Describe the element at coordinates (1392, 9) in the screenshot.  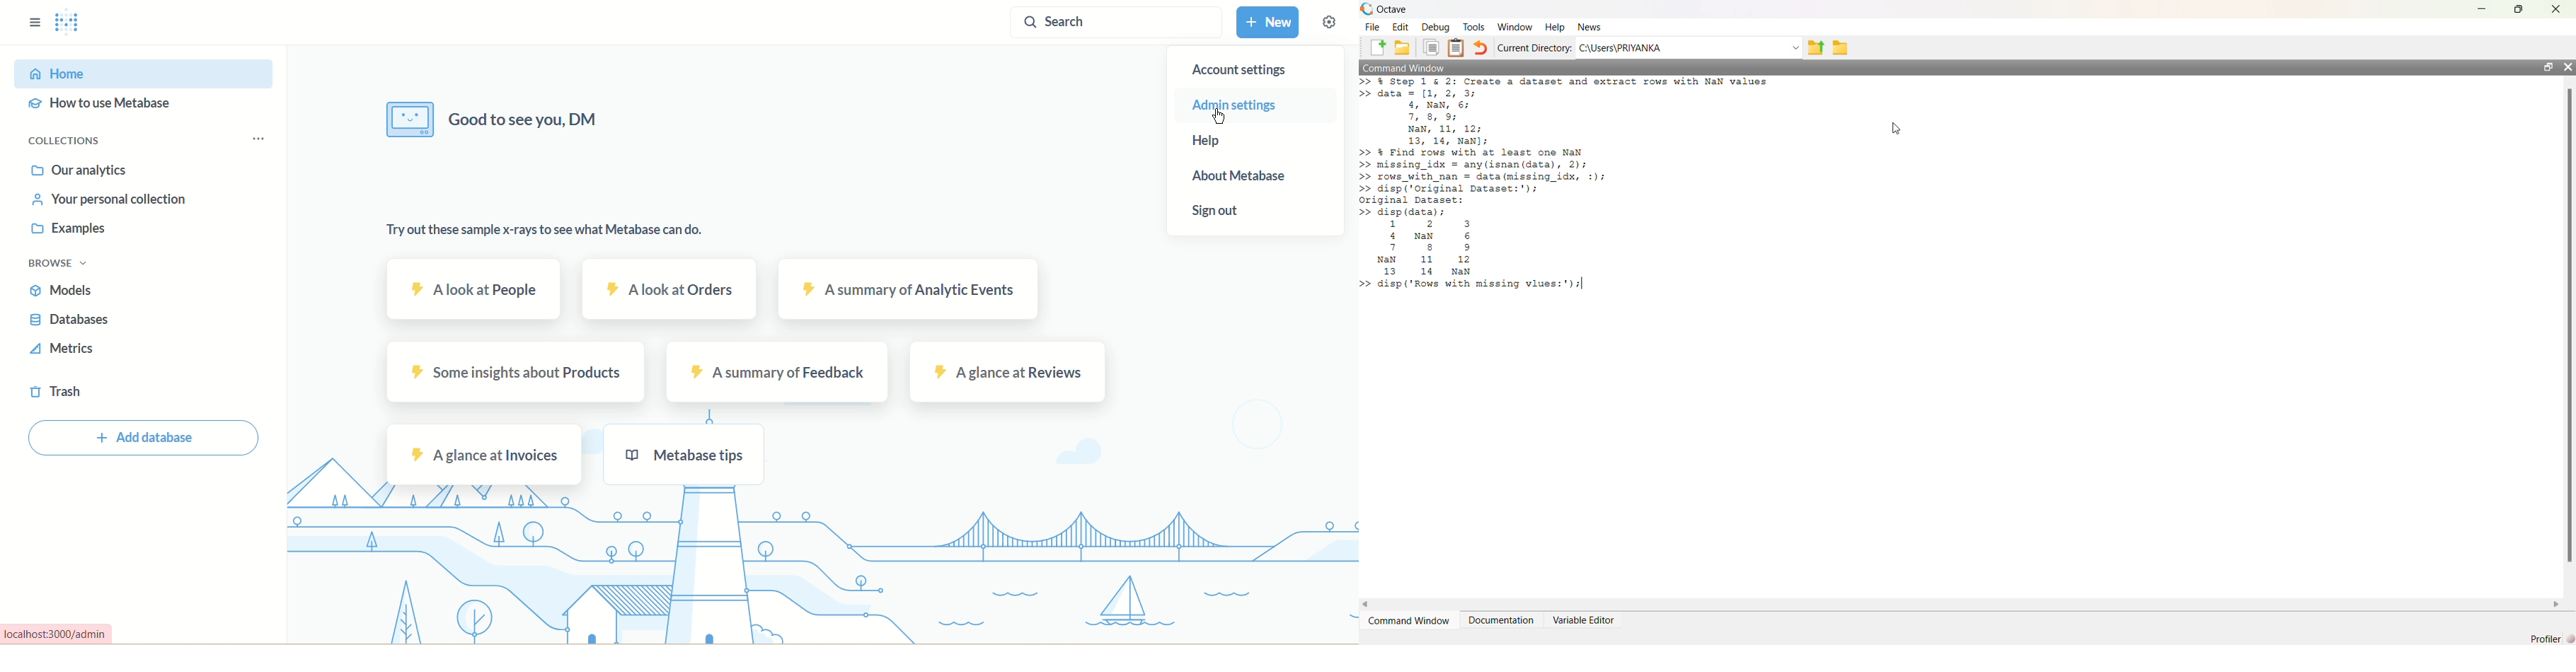
I see `Octave` at that location.